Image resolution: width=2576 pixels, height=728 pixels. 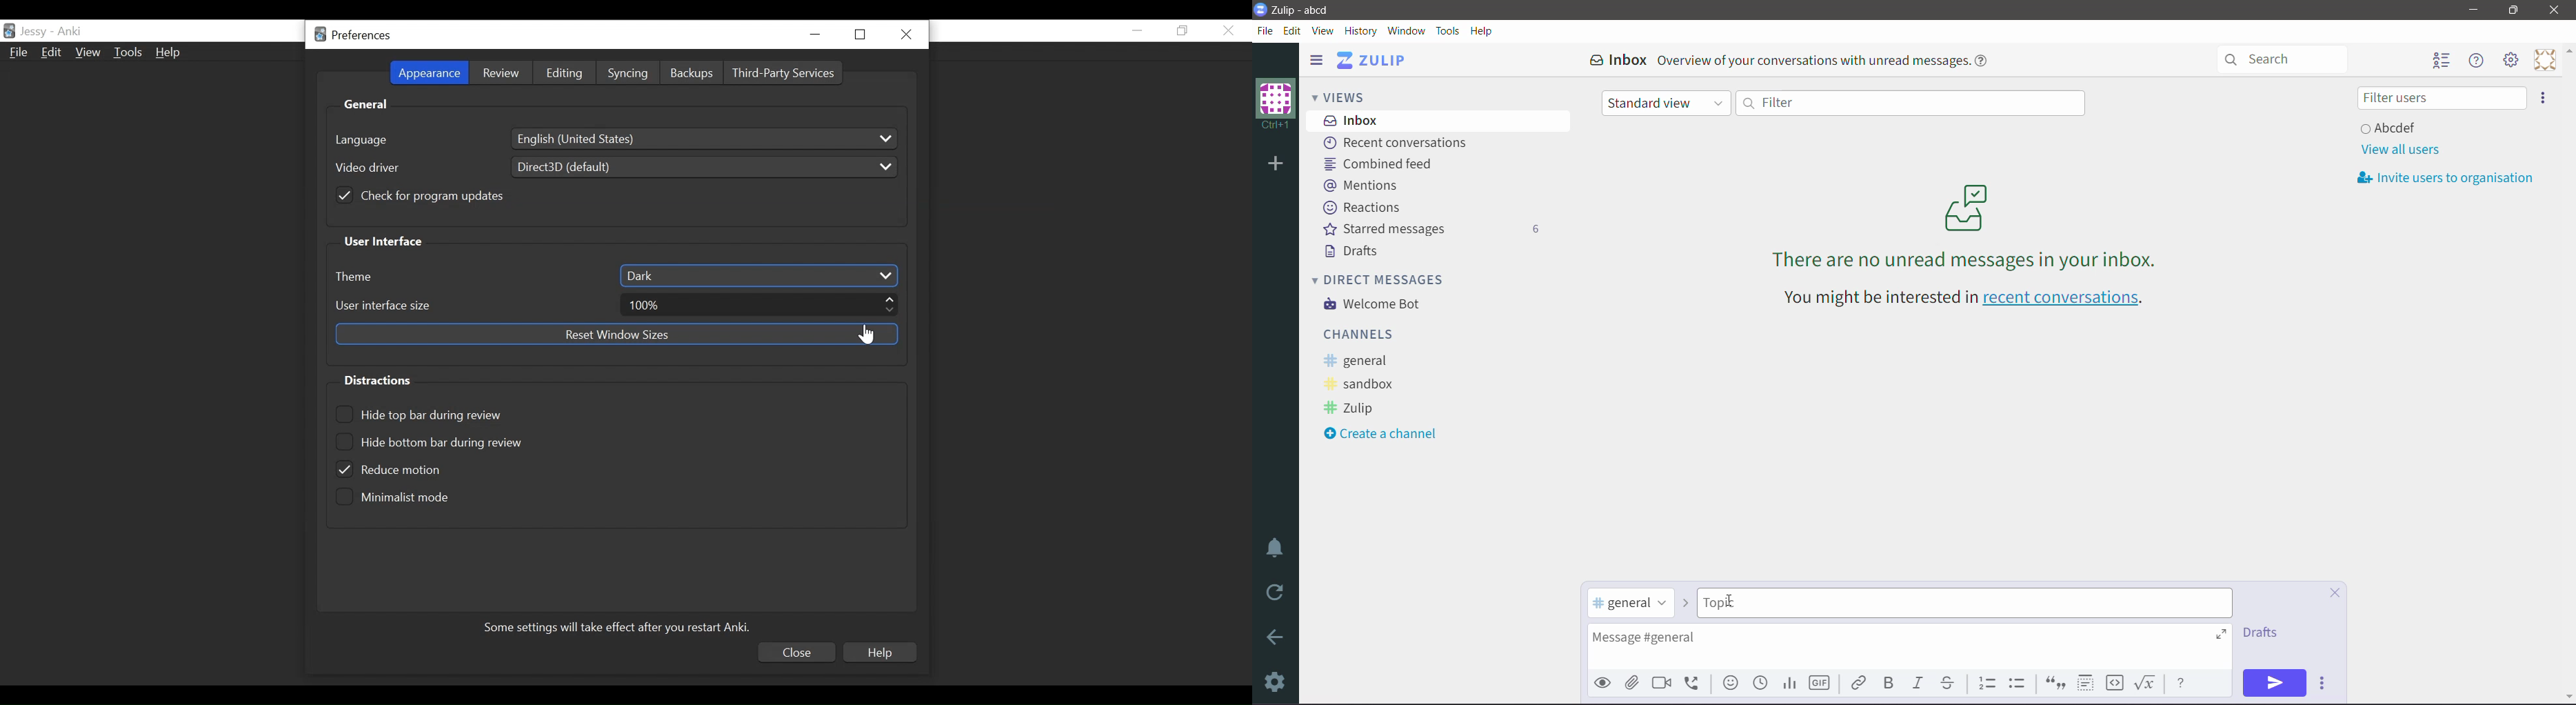 What do you see at coordinates (2399, 150) in the screenshot?
I see `View all users` at bounding box center [2399, 150].